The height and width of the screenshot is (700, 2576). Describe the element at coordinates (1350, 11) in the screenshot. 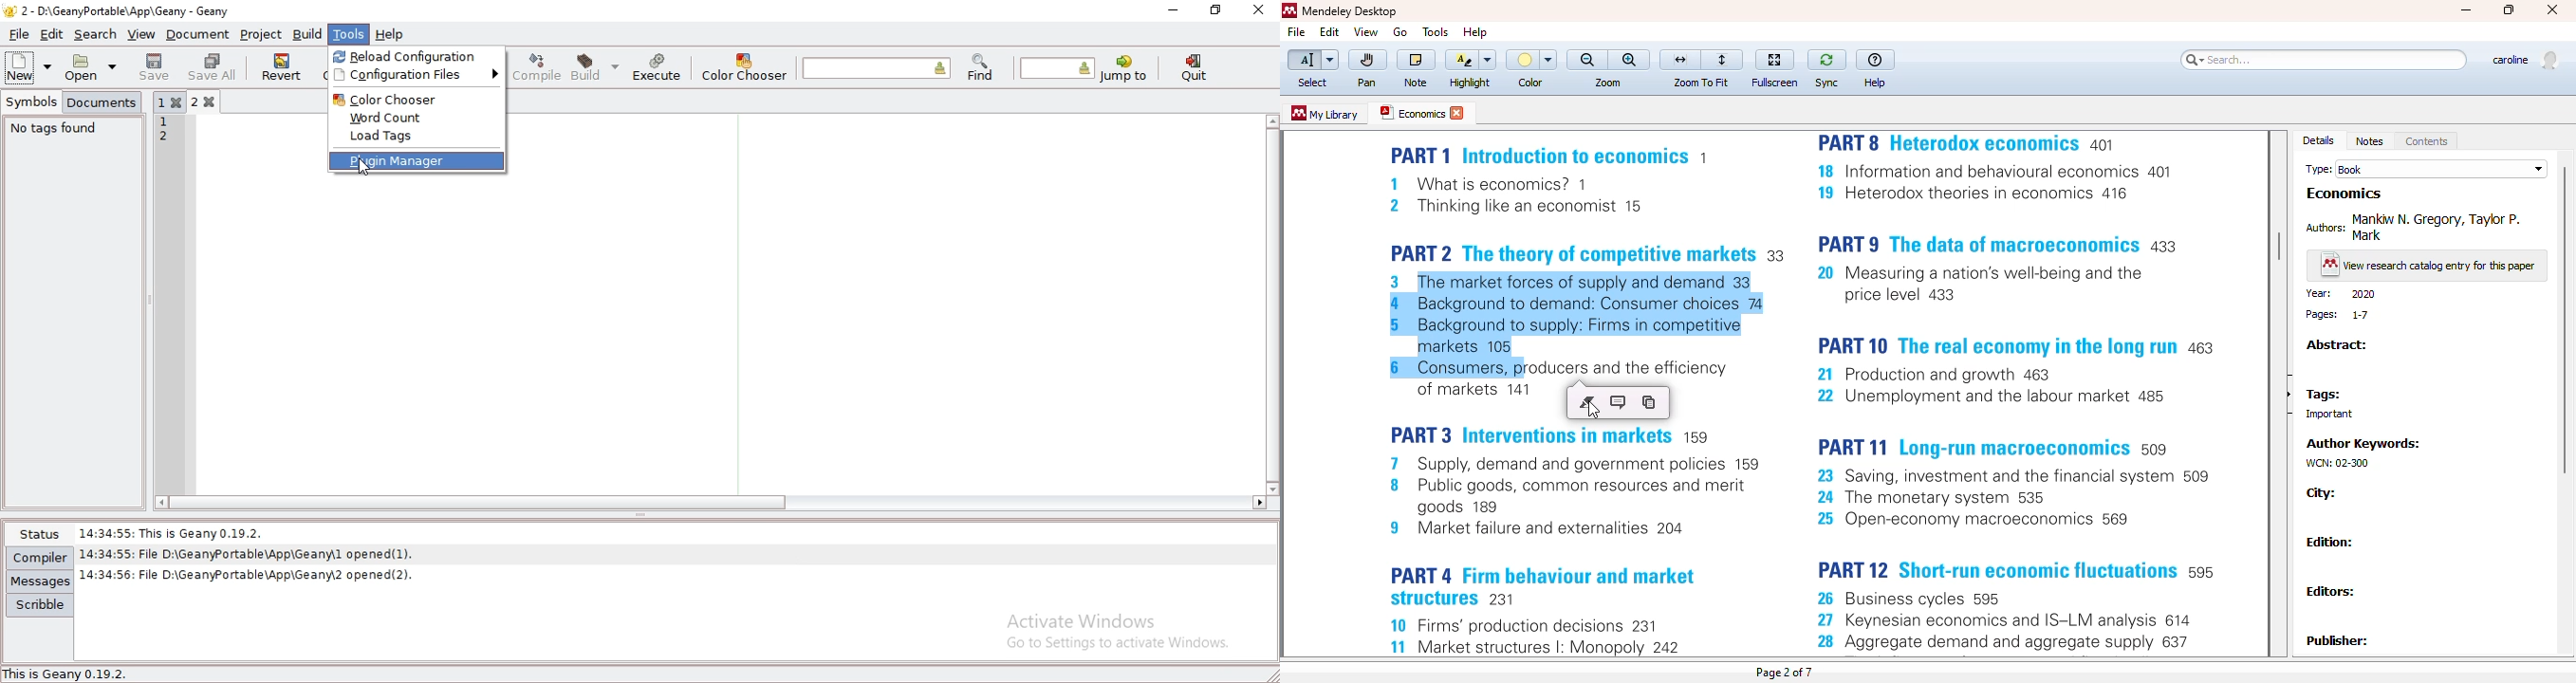

I see `mendeley desktop` at that location.